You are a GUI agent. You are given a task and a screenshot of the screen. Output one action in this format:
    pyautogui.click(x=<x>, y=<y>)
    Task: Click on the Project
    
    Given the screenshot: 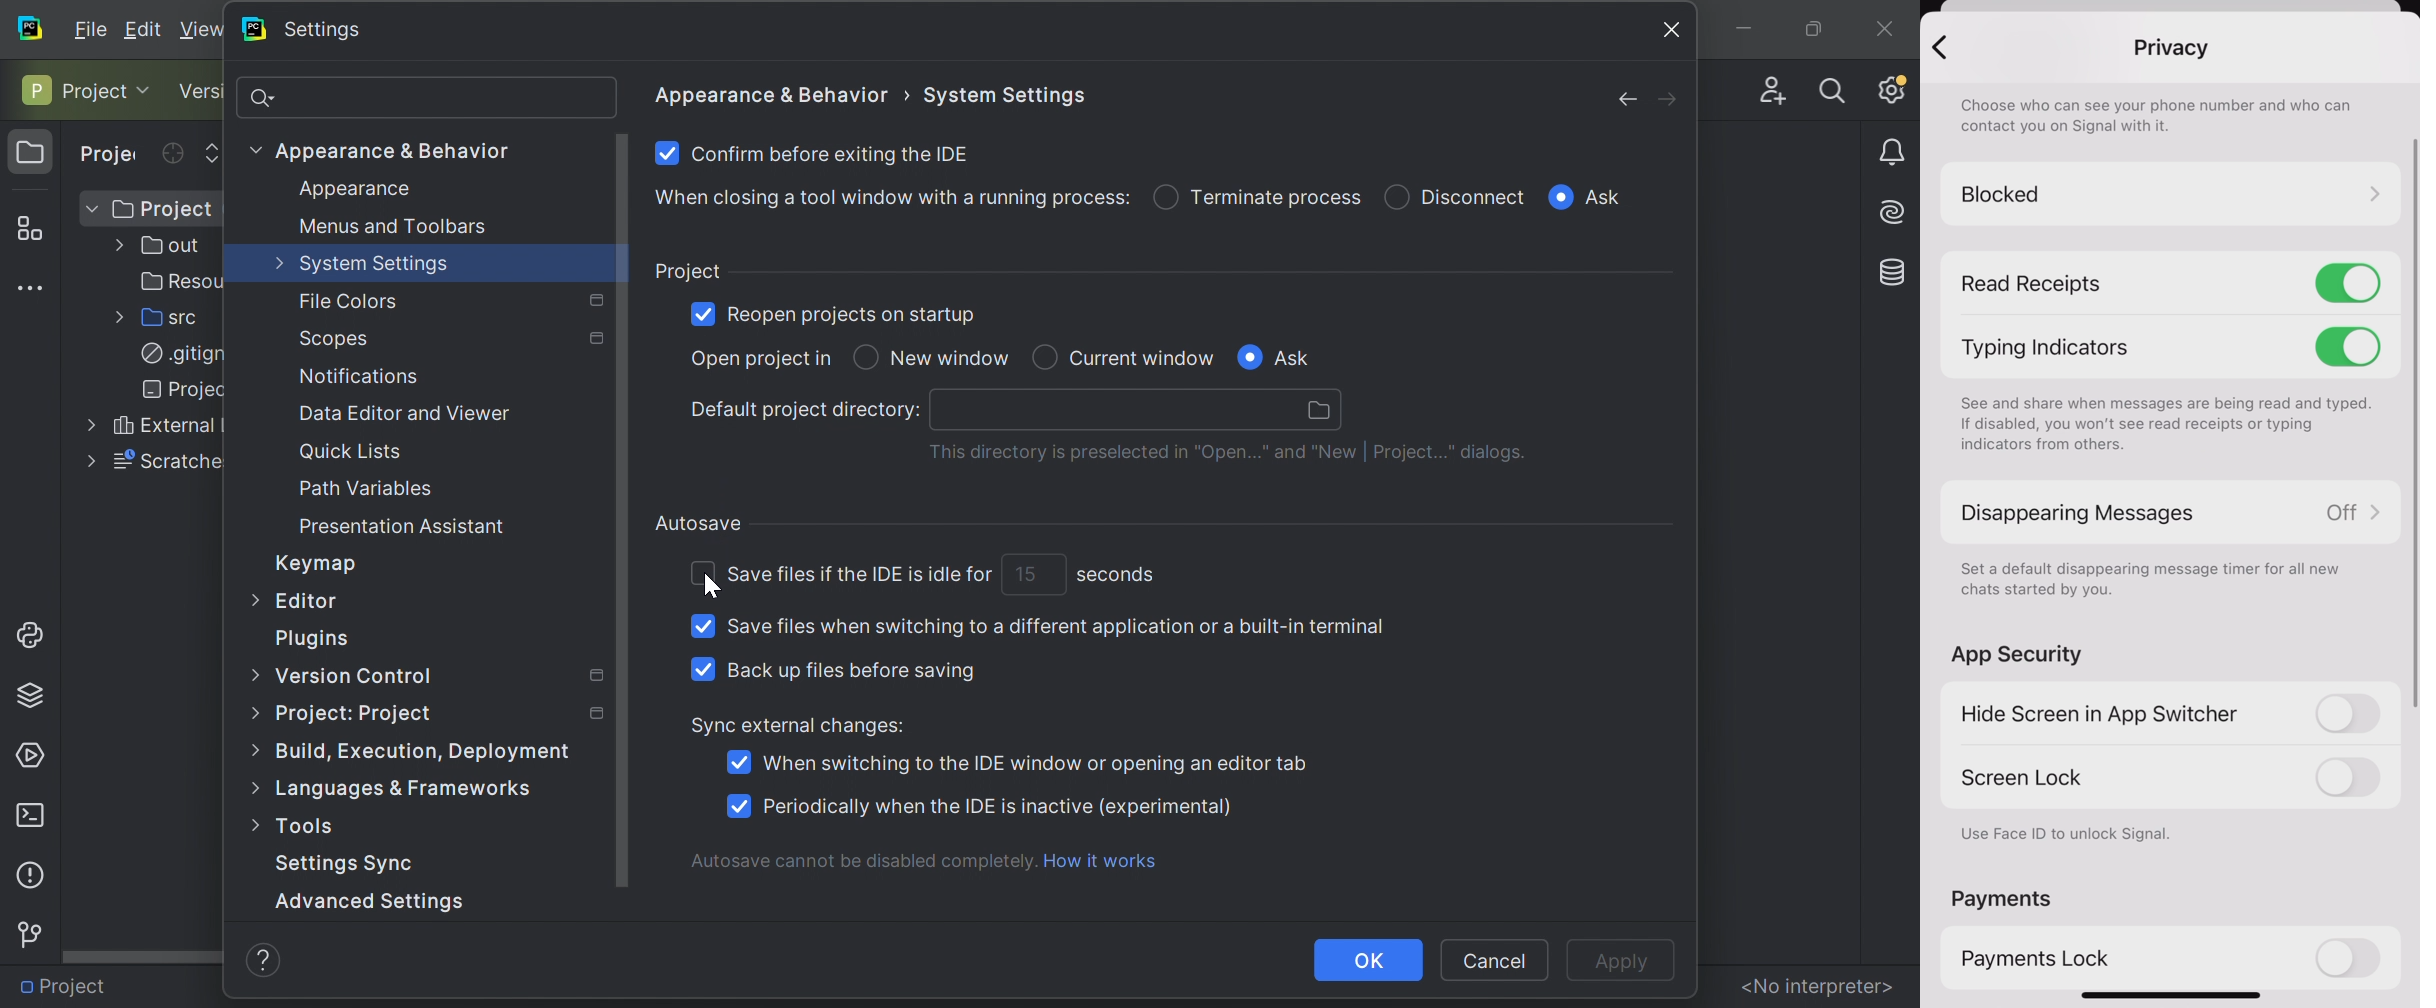 What is the action you would take?
    pyautogui.click(x=160, y=209)
    